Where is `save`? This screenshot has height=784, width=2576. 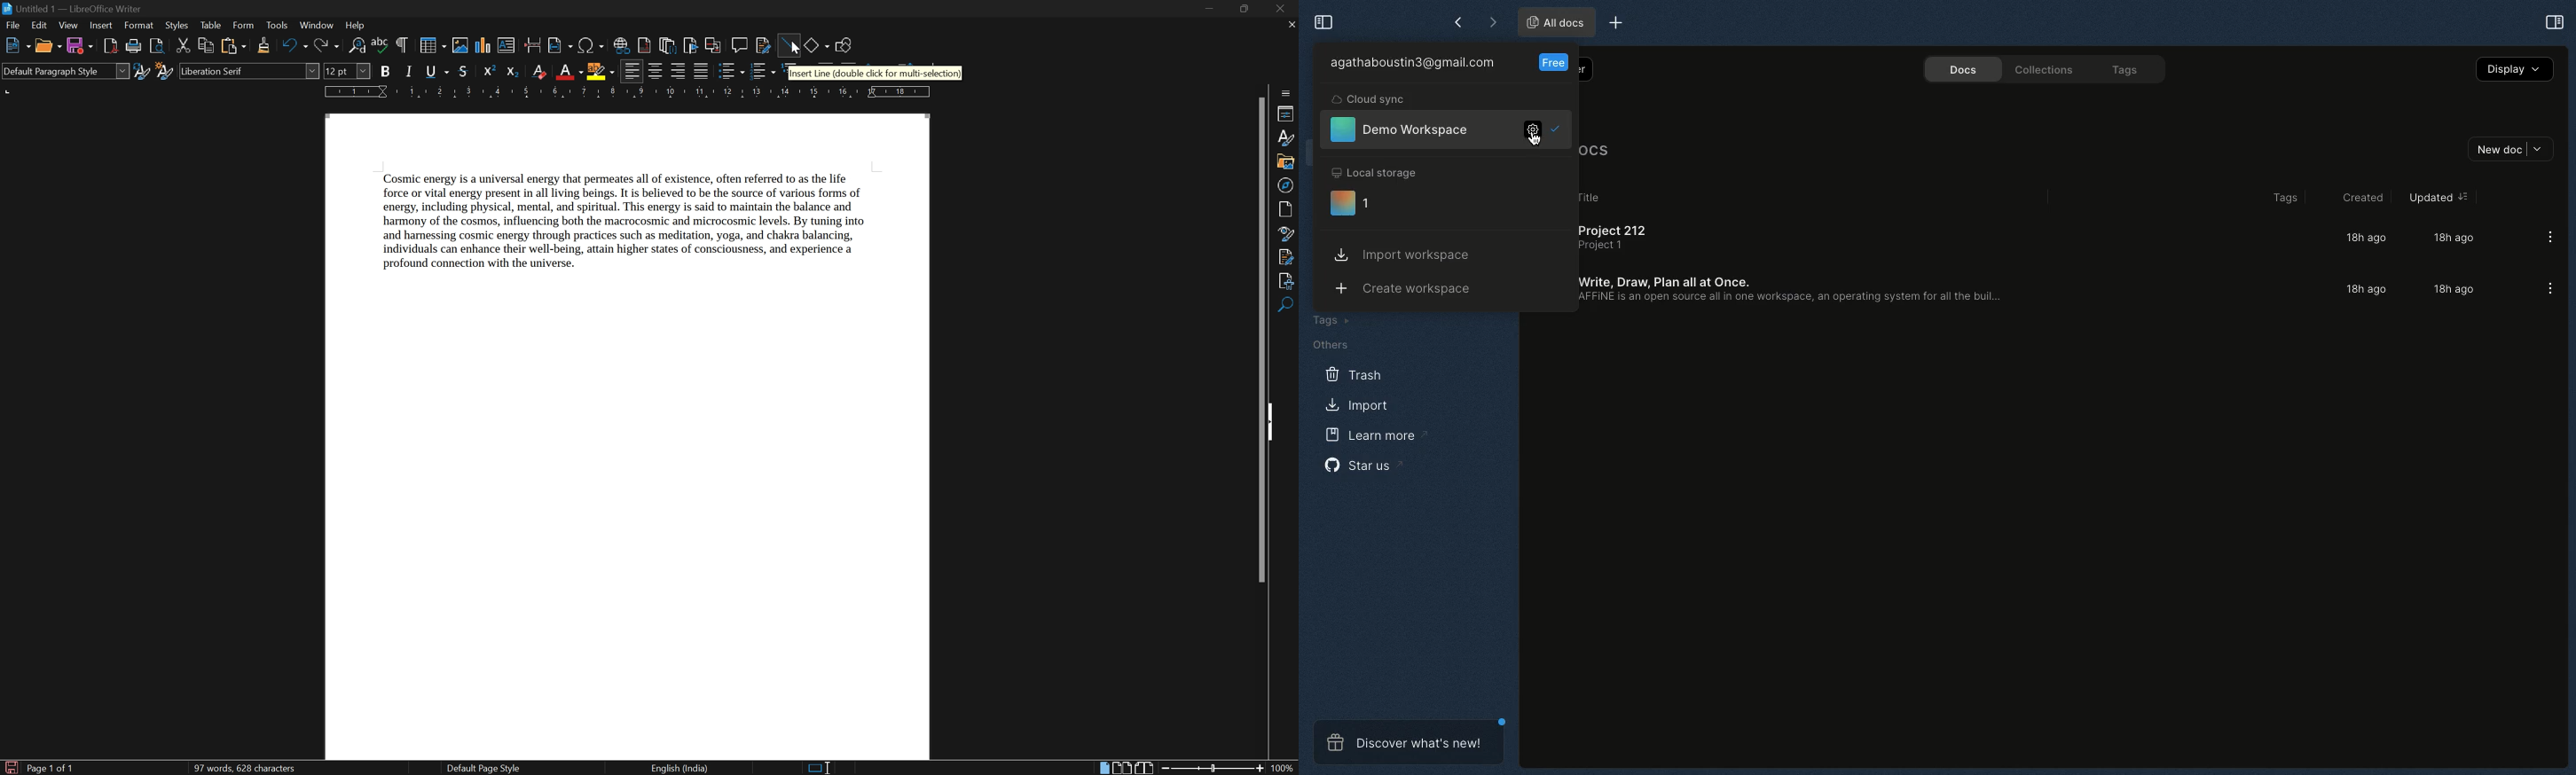
save is located at coordinates (81, 46).